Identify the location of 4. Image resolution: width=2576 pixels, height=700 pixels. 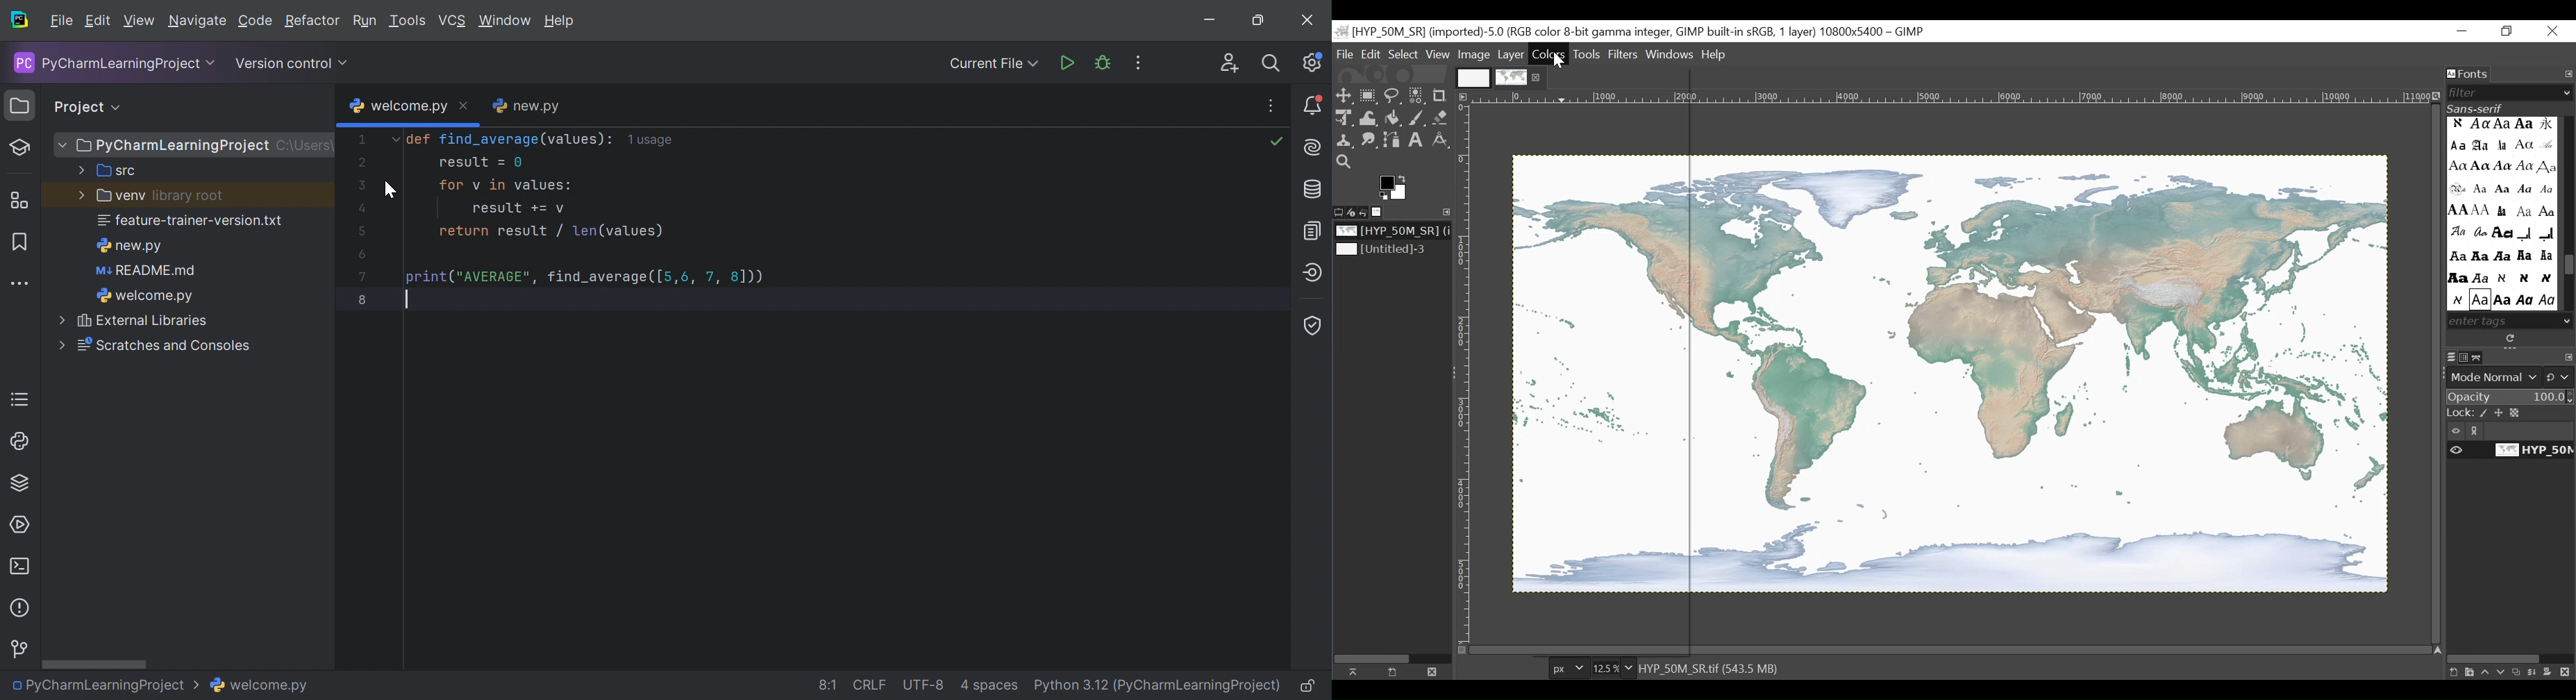
(359, 206).